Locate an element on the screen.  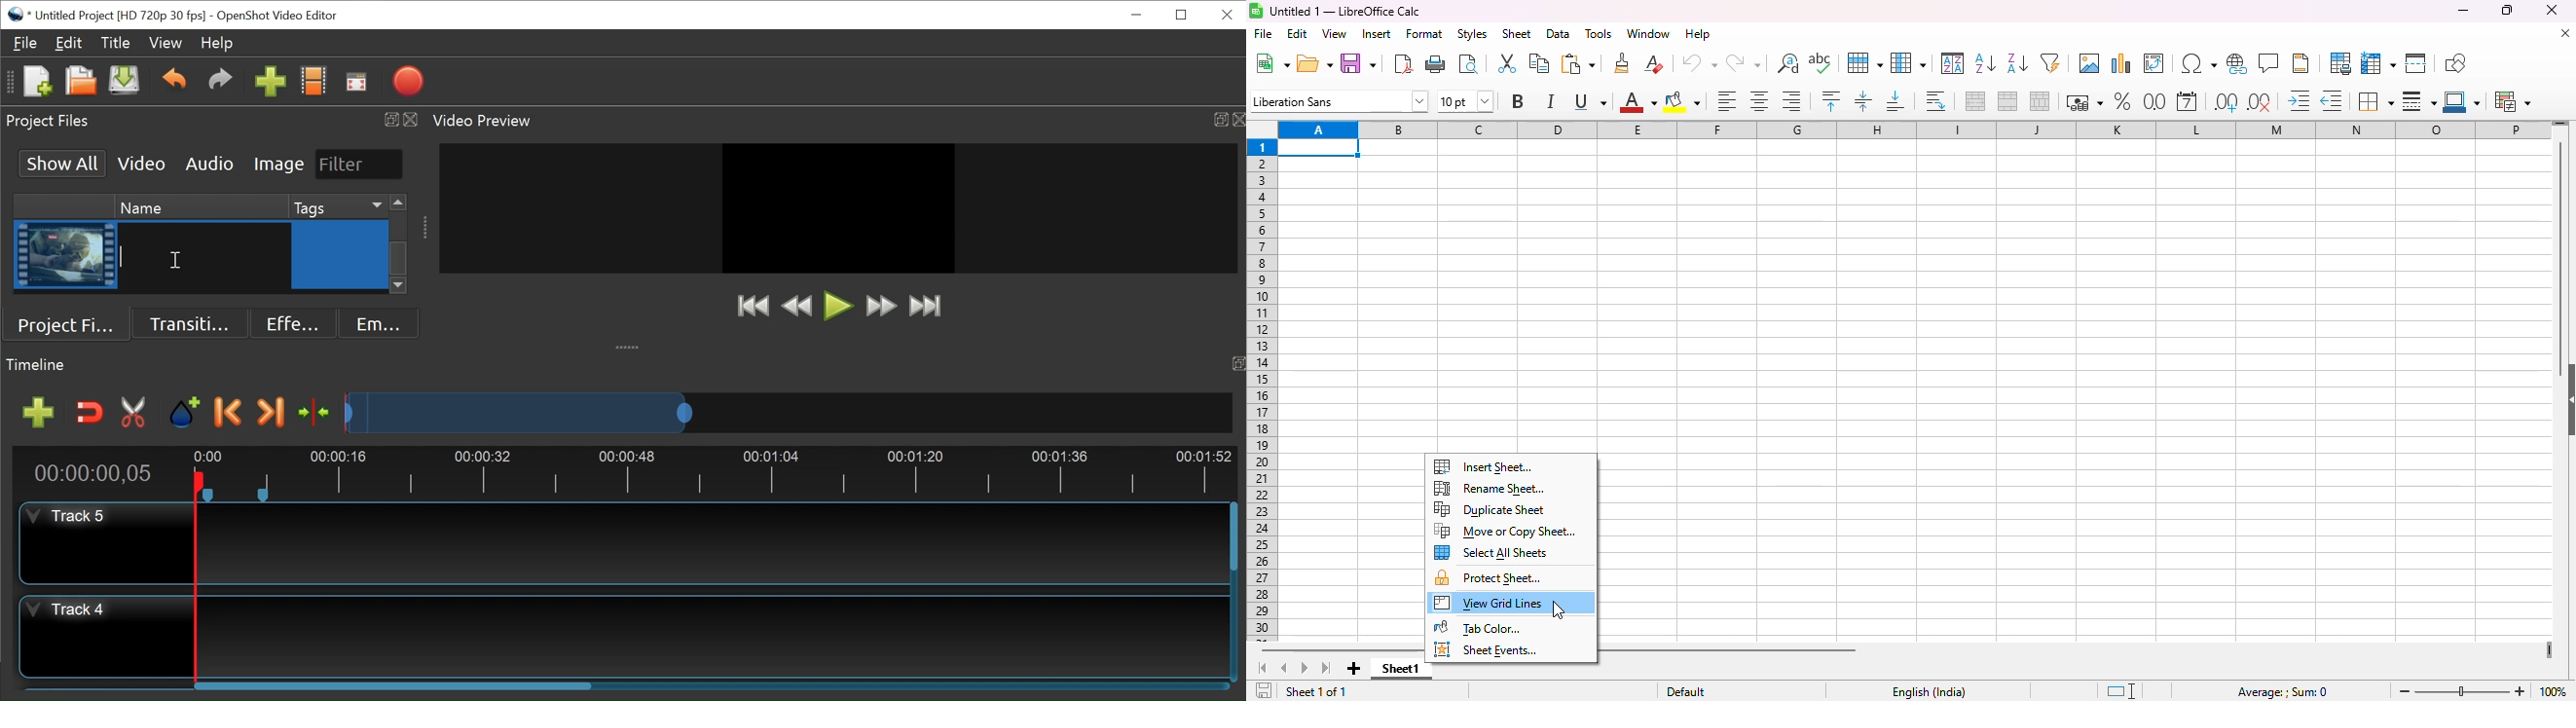
find and replace is located at coordinates (1788, 63).